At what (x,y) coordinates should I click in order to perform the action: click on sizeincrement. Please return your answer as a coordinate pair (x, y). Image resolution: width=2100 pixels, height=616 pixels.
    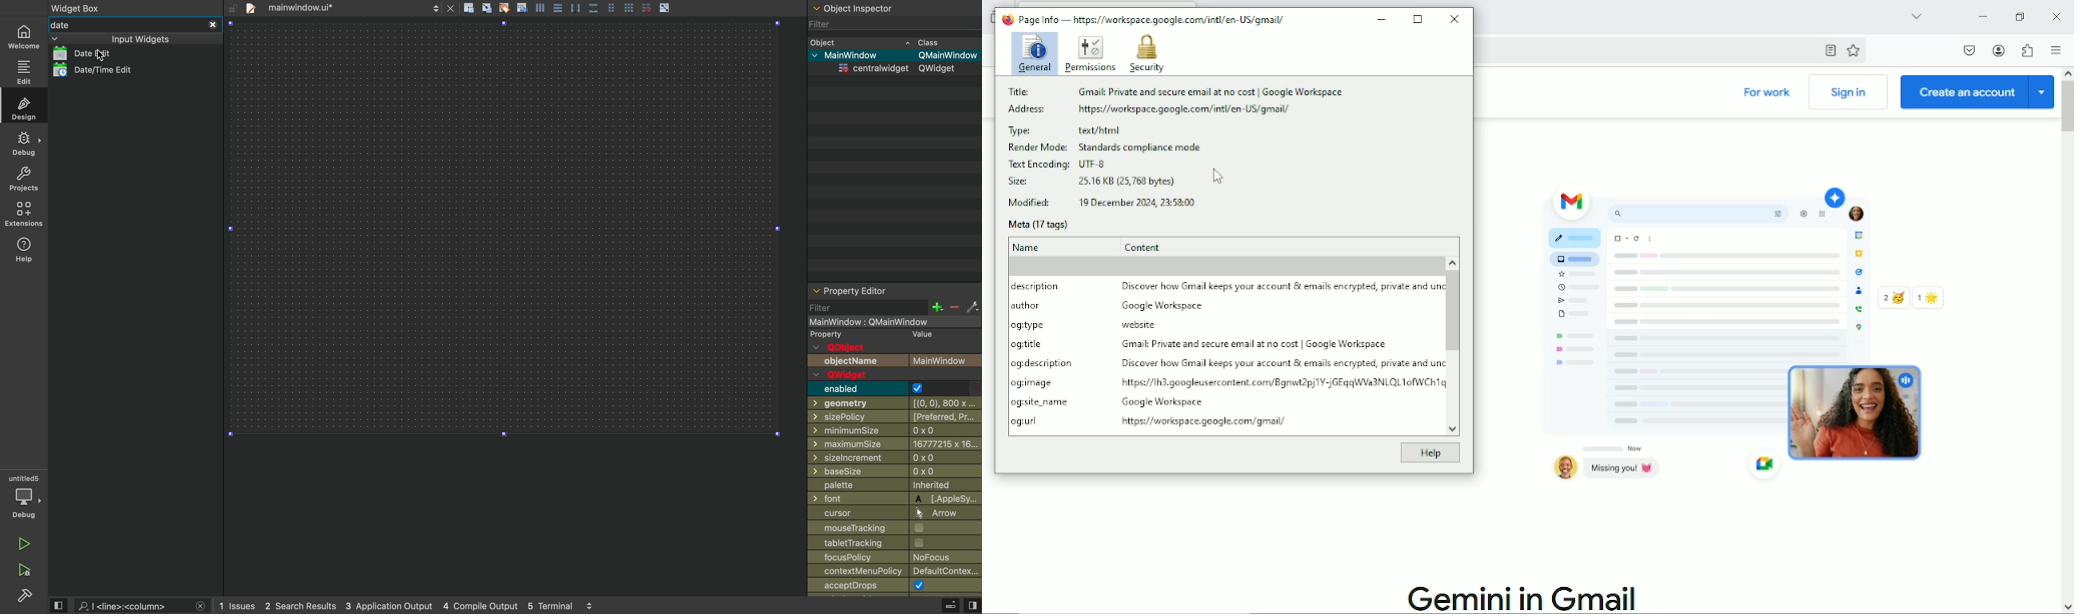
    Looking at the image, I should click on (895, 459).